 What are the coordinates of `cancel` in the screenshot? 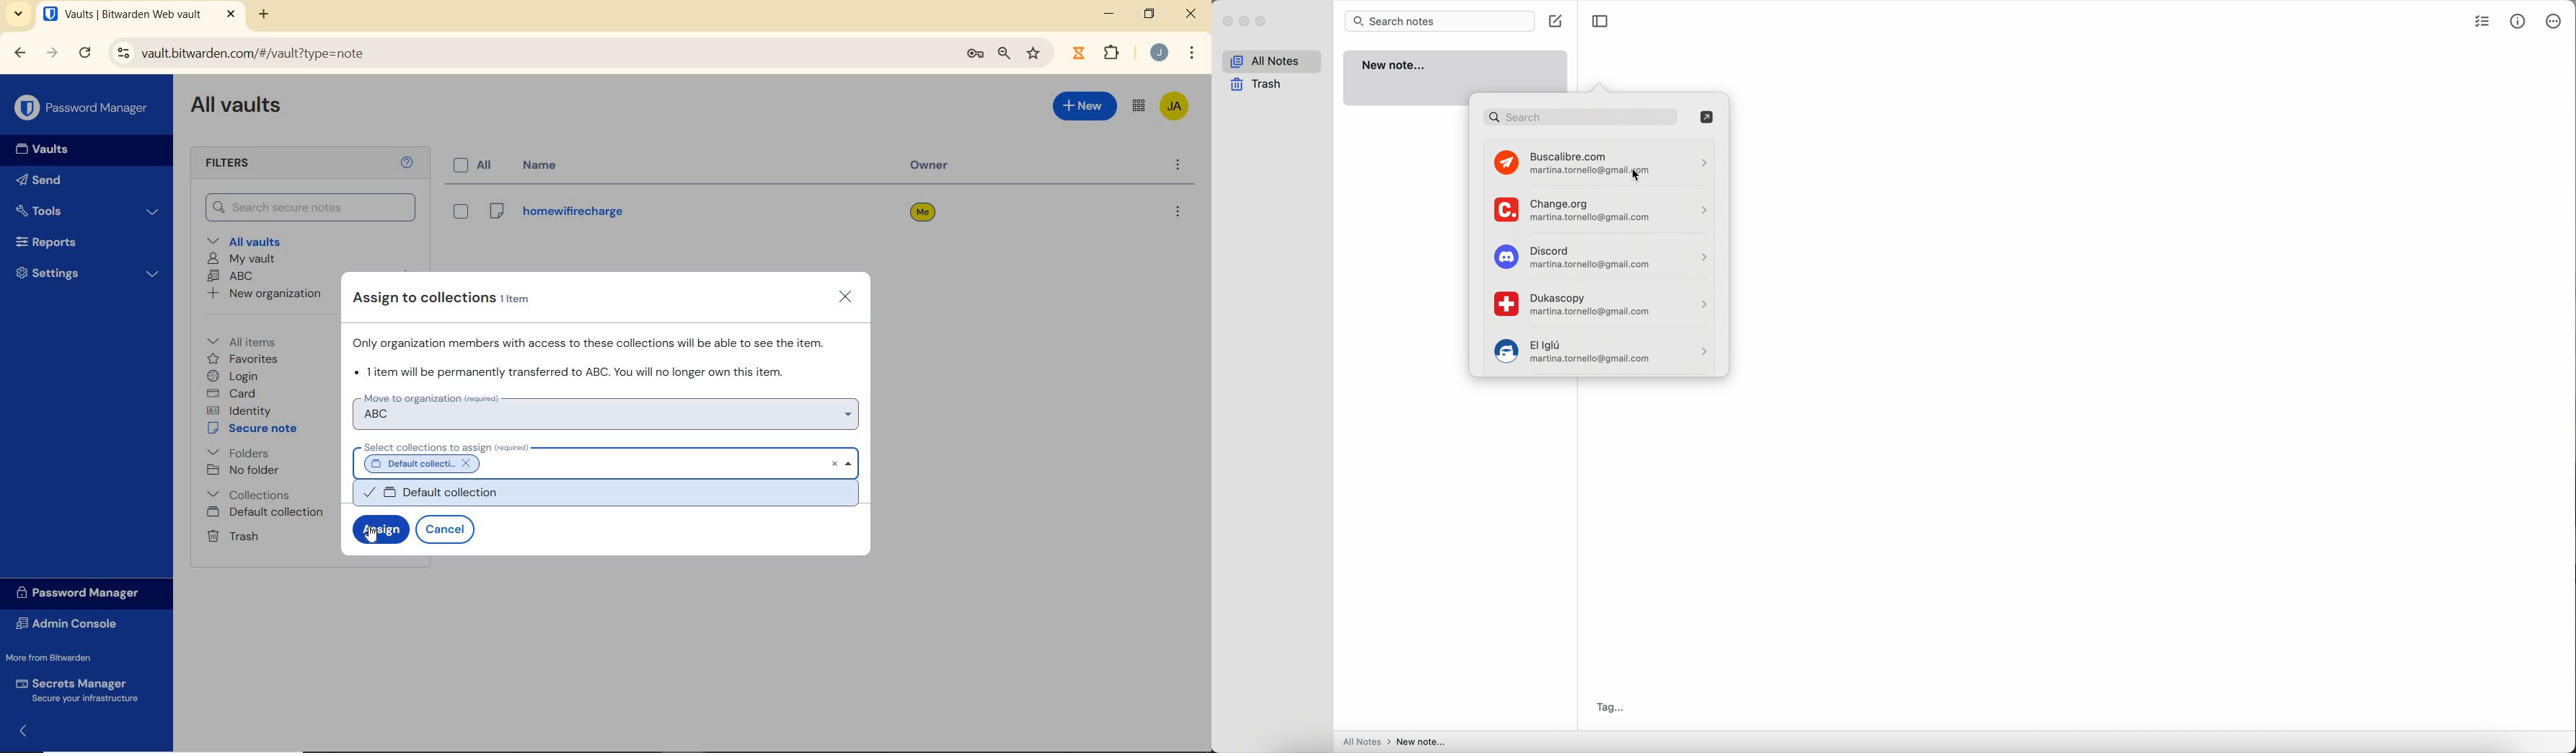 It's located at (448, 529).